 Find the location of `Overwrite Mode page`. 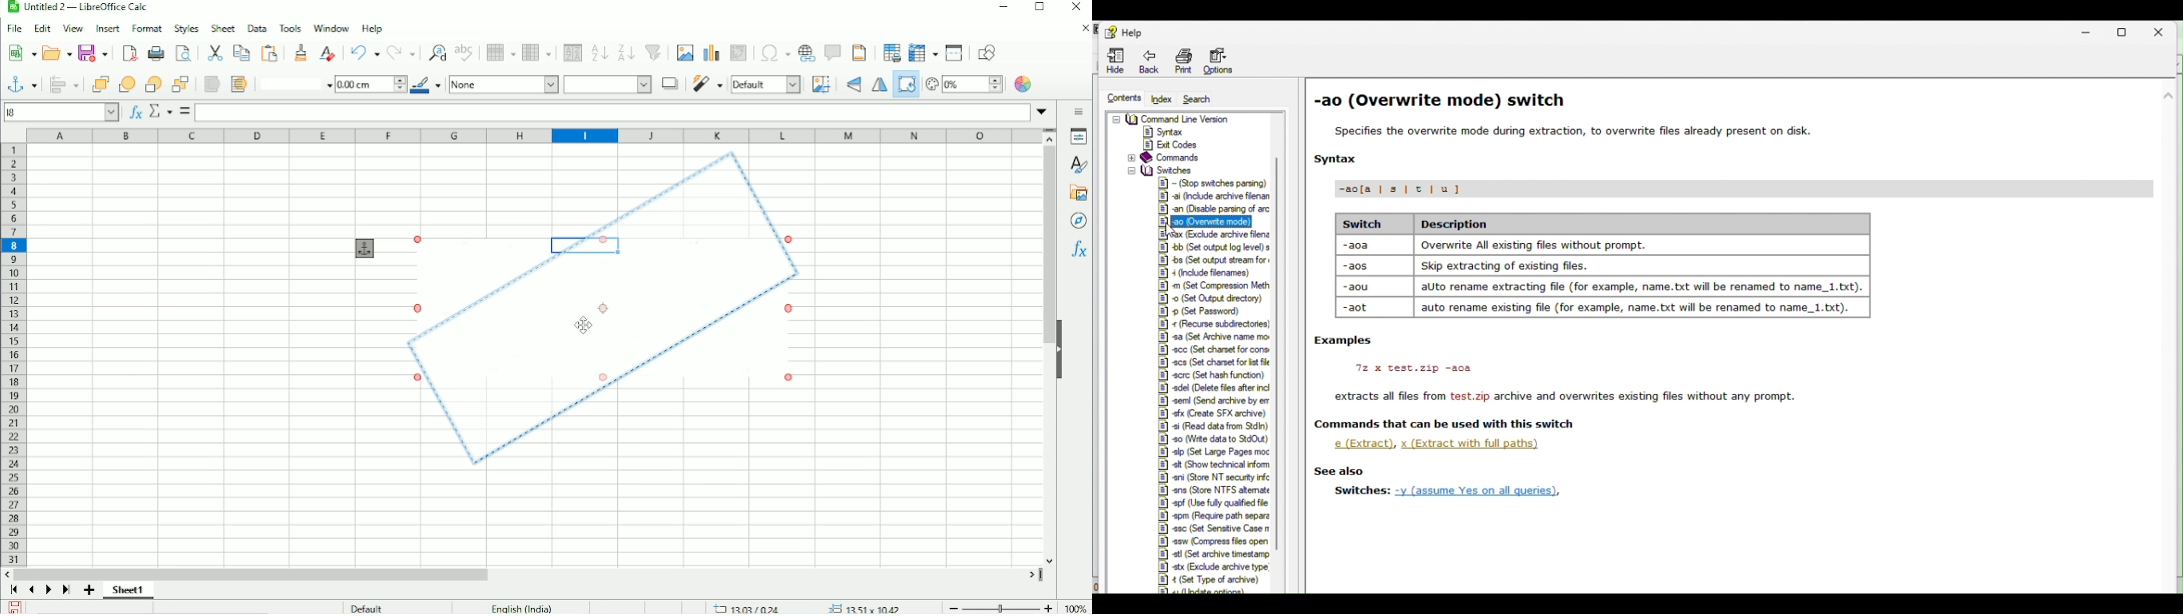

Overwrite Mode page is located at coordinates (1738, 240).